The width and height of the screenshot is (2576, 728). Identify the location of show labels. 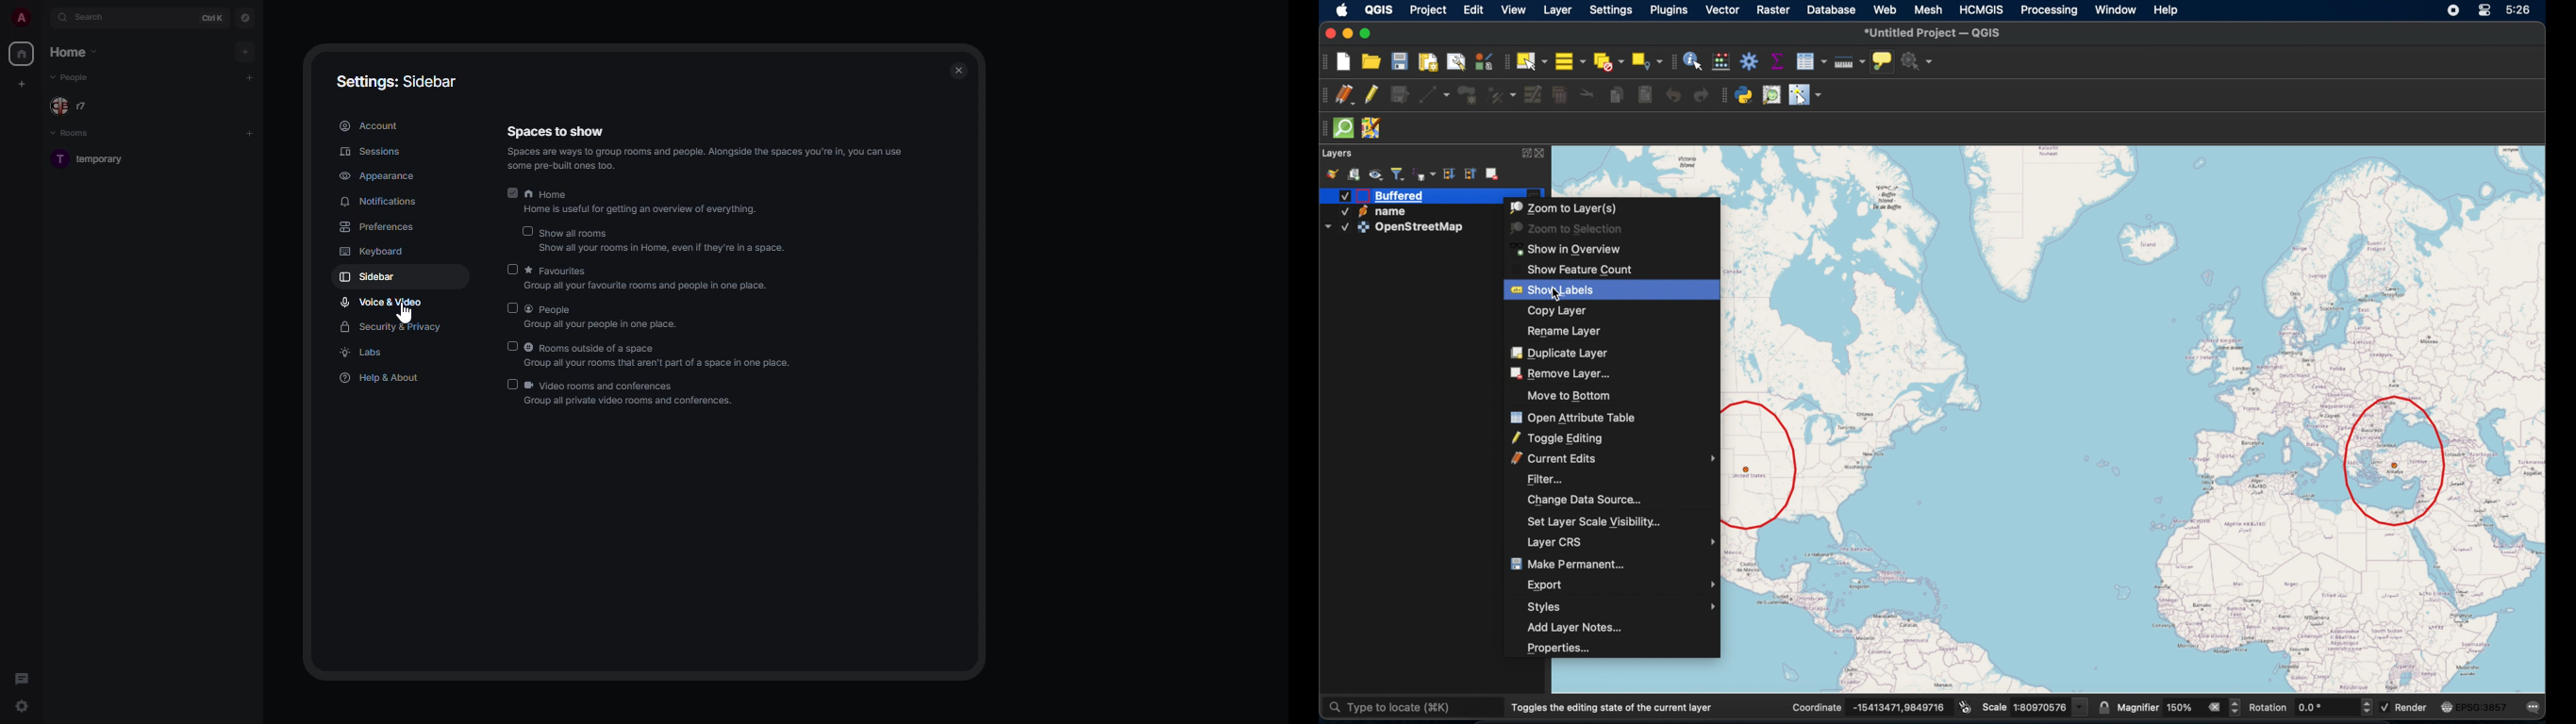
(1557, 290).